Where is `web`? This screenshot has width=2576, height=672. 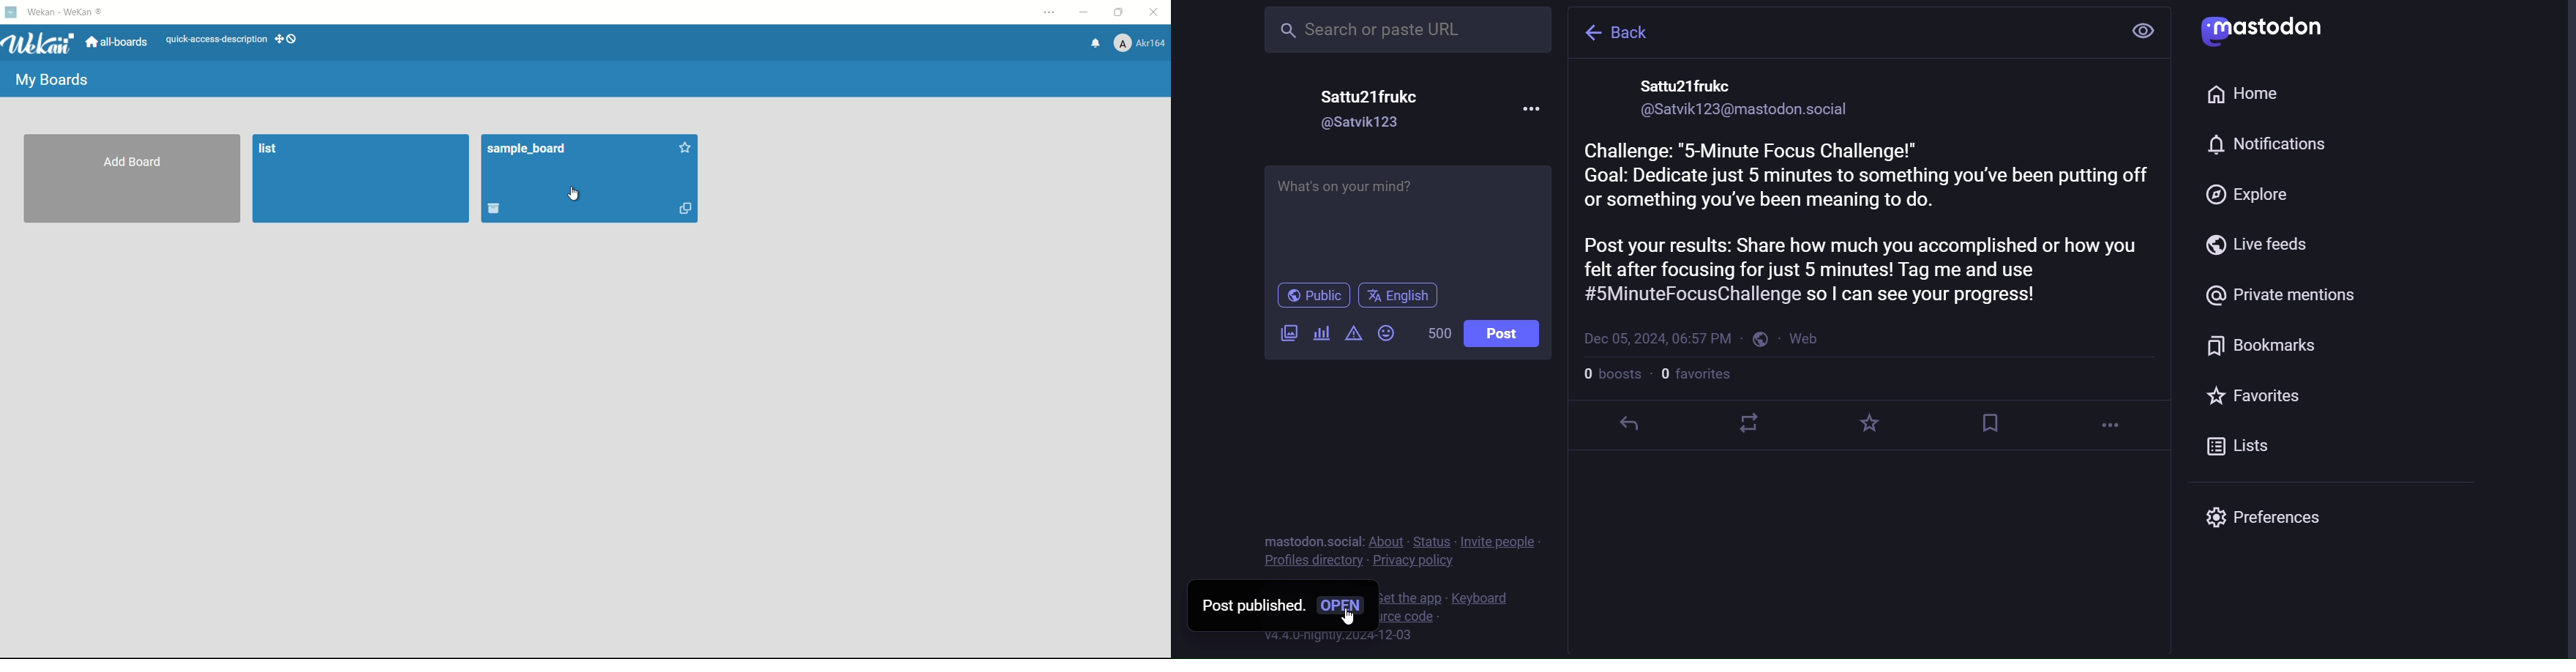
web is located at coordinates (1810, 338).